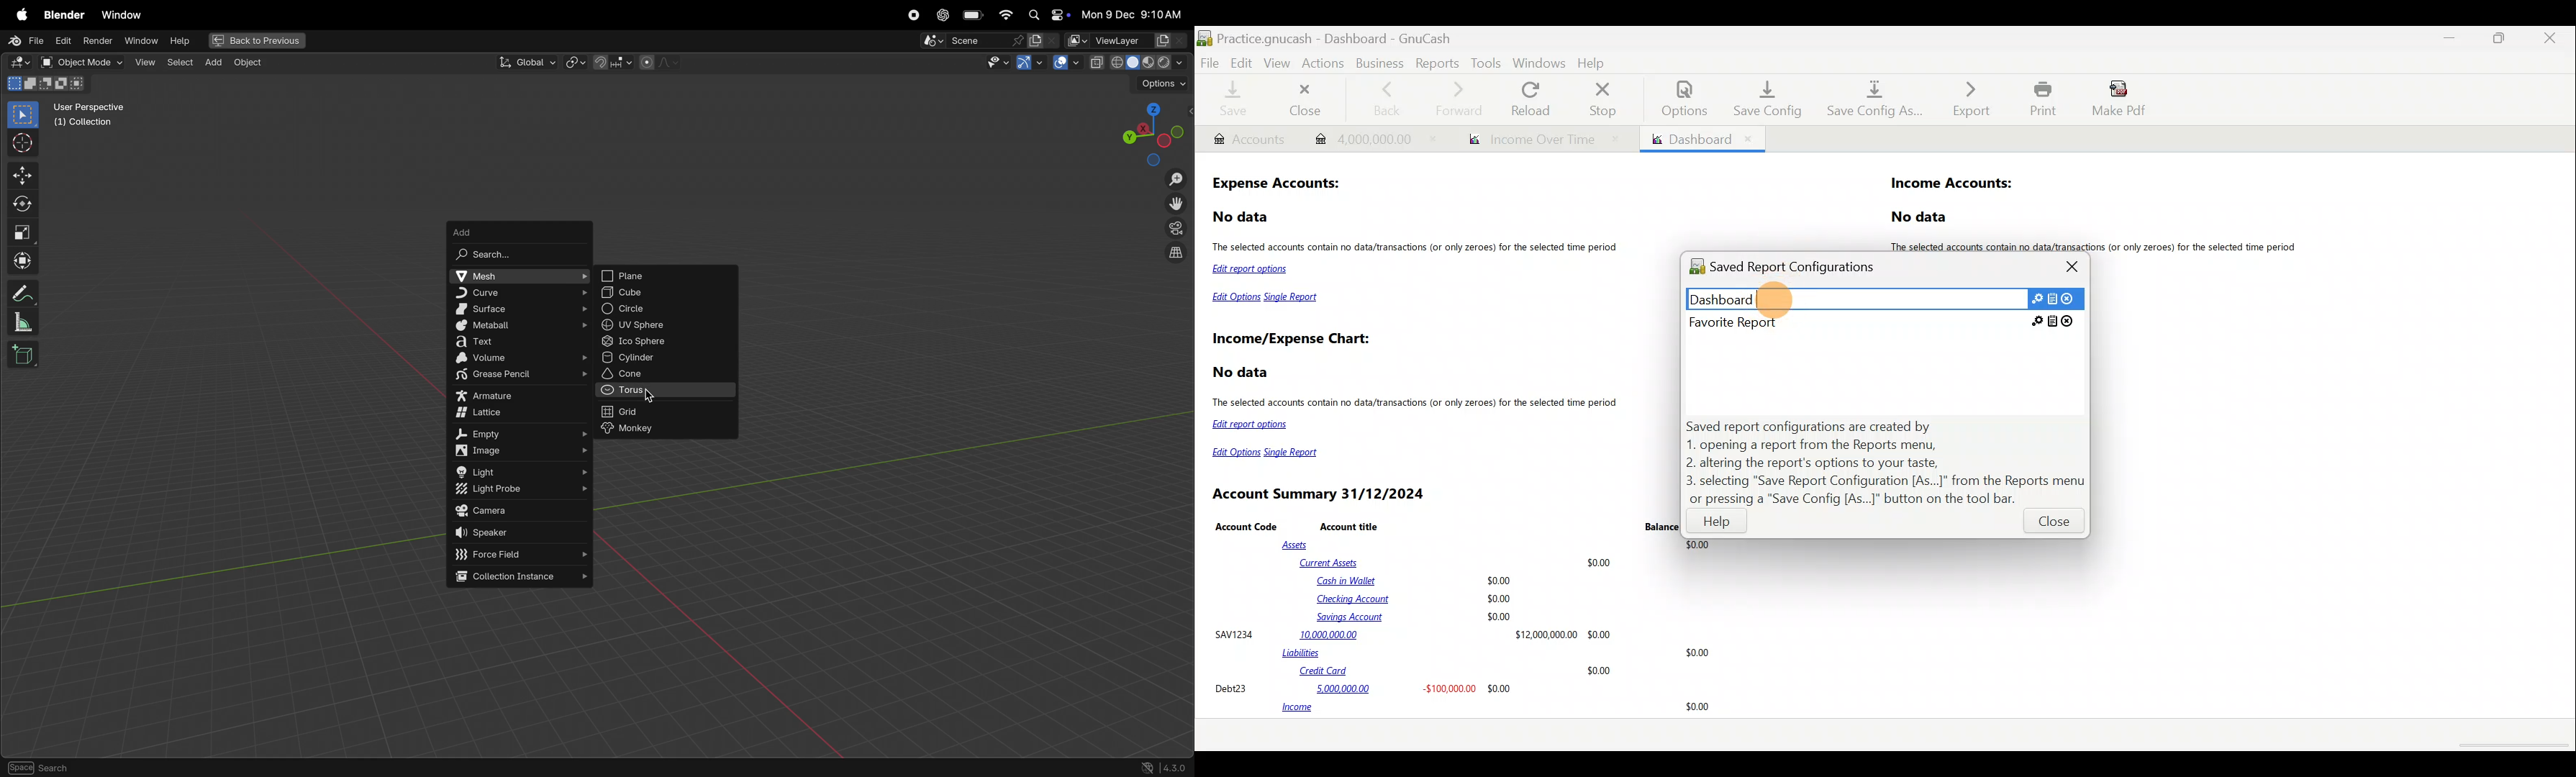 The image size is (2576, 784). What do you see at coordinates (1761, 99) in the screenshot?
I see `Save config` at bounding box center [1761, 99].